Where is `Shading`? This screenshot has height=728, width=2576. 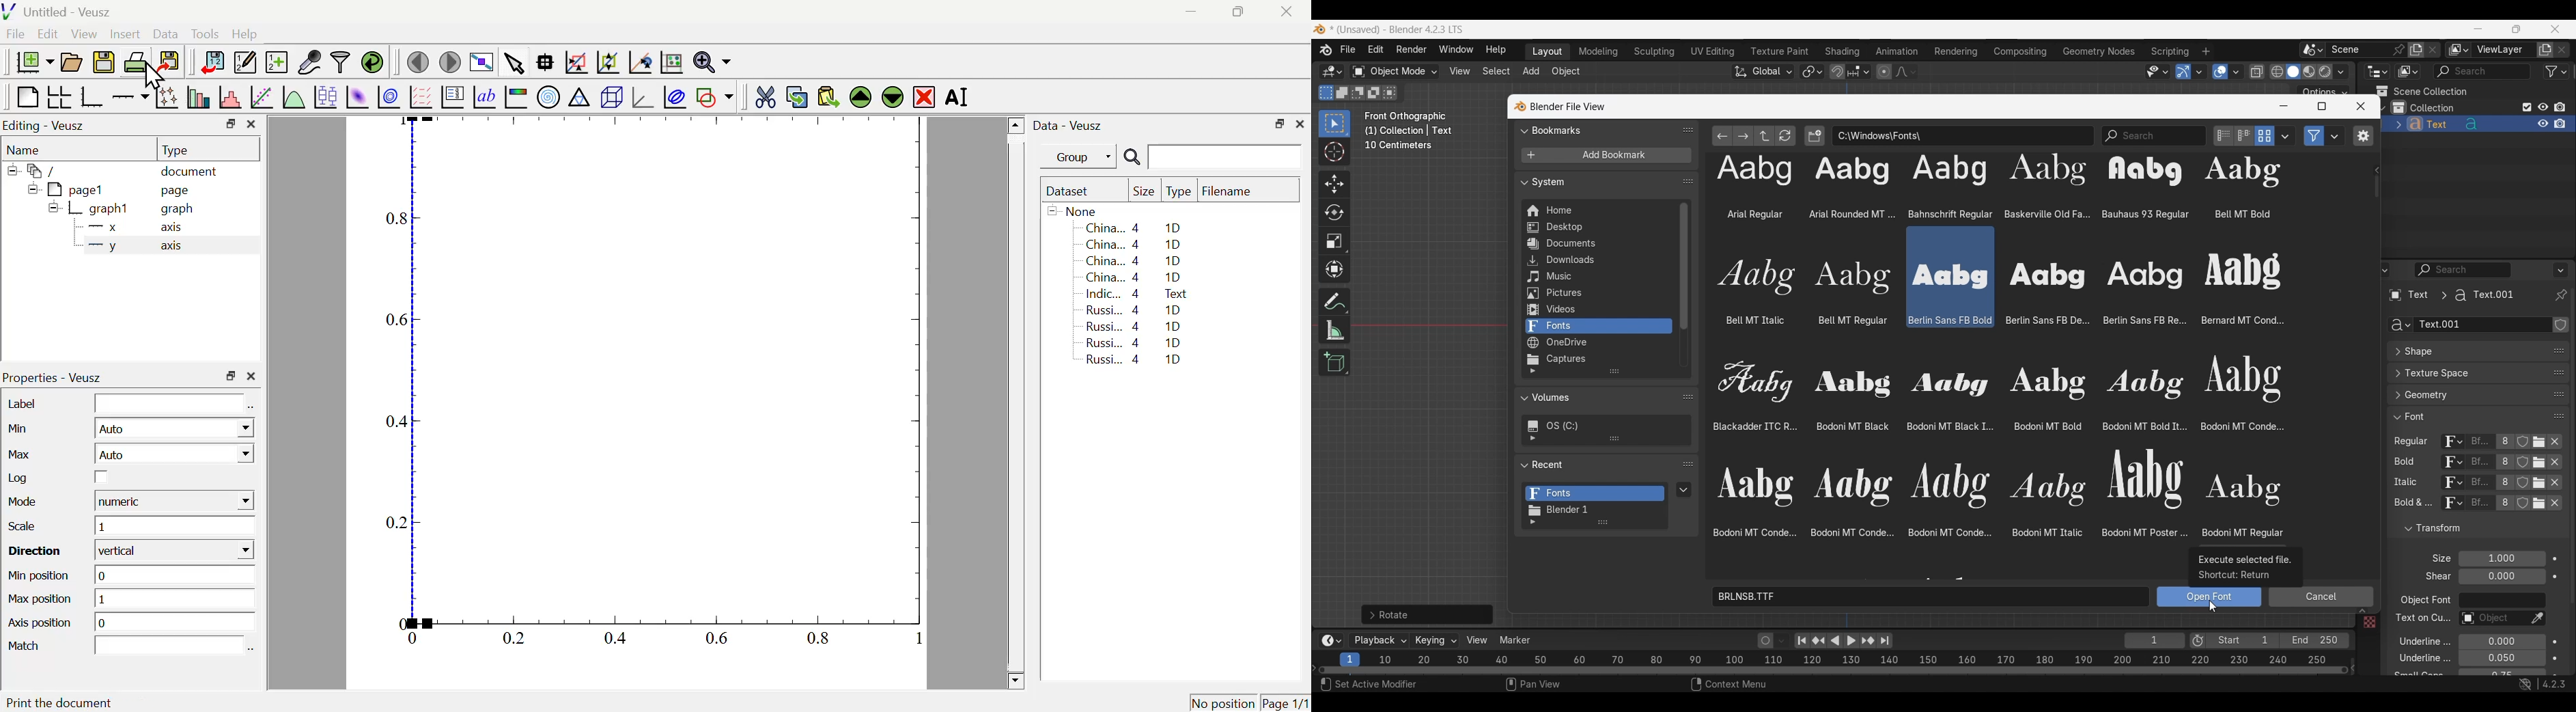 Shading is located at coordinates (2340, 72).